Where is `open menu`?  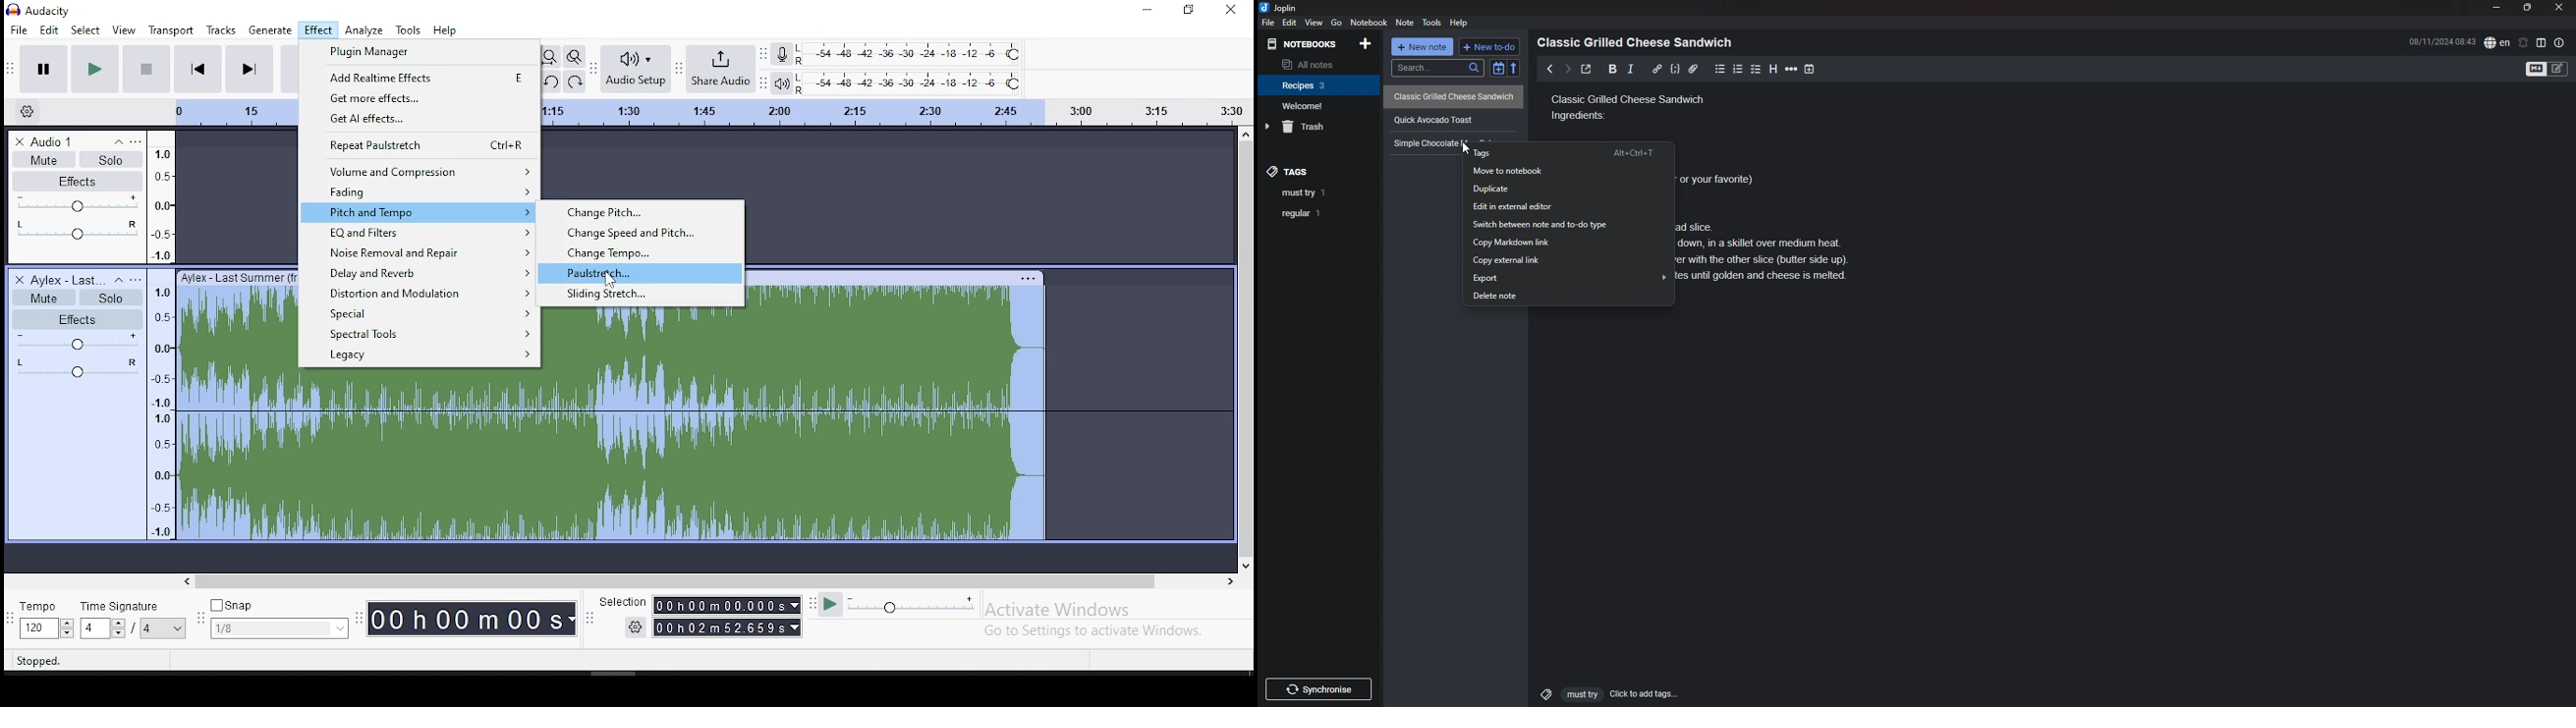
open menu is located at coordinates (140, 142).